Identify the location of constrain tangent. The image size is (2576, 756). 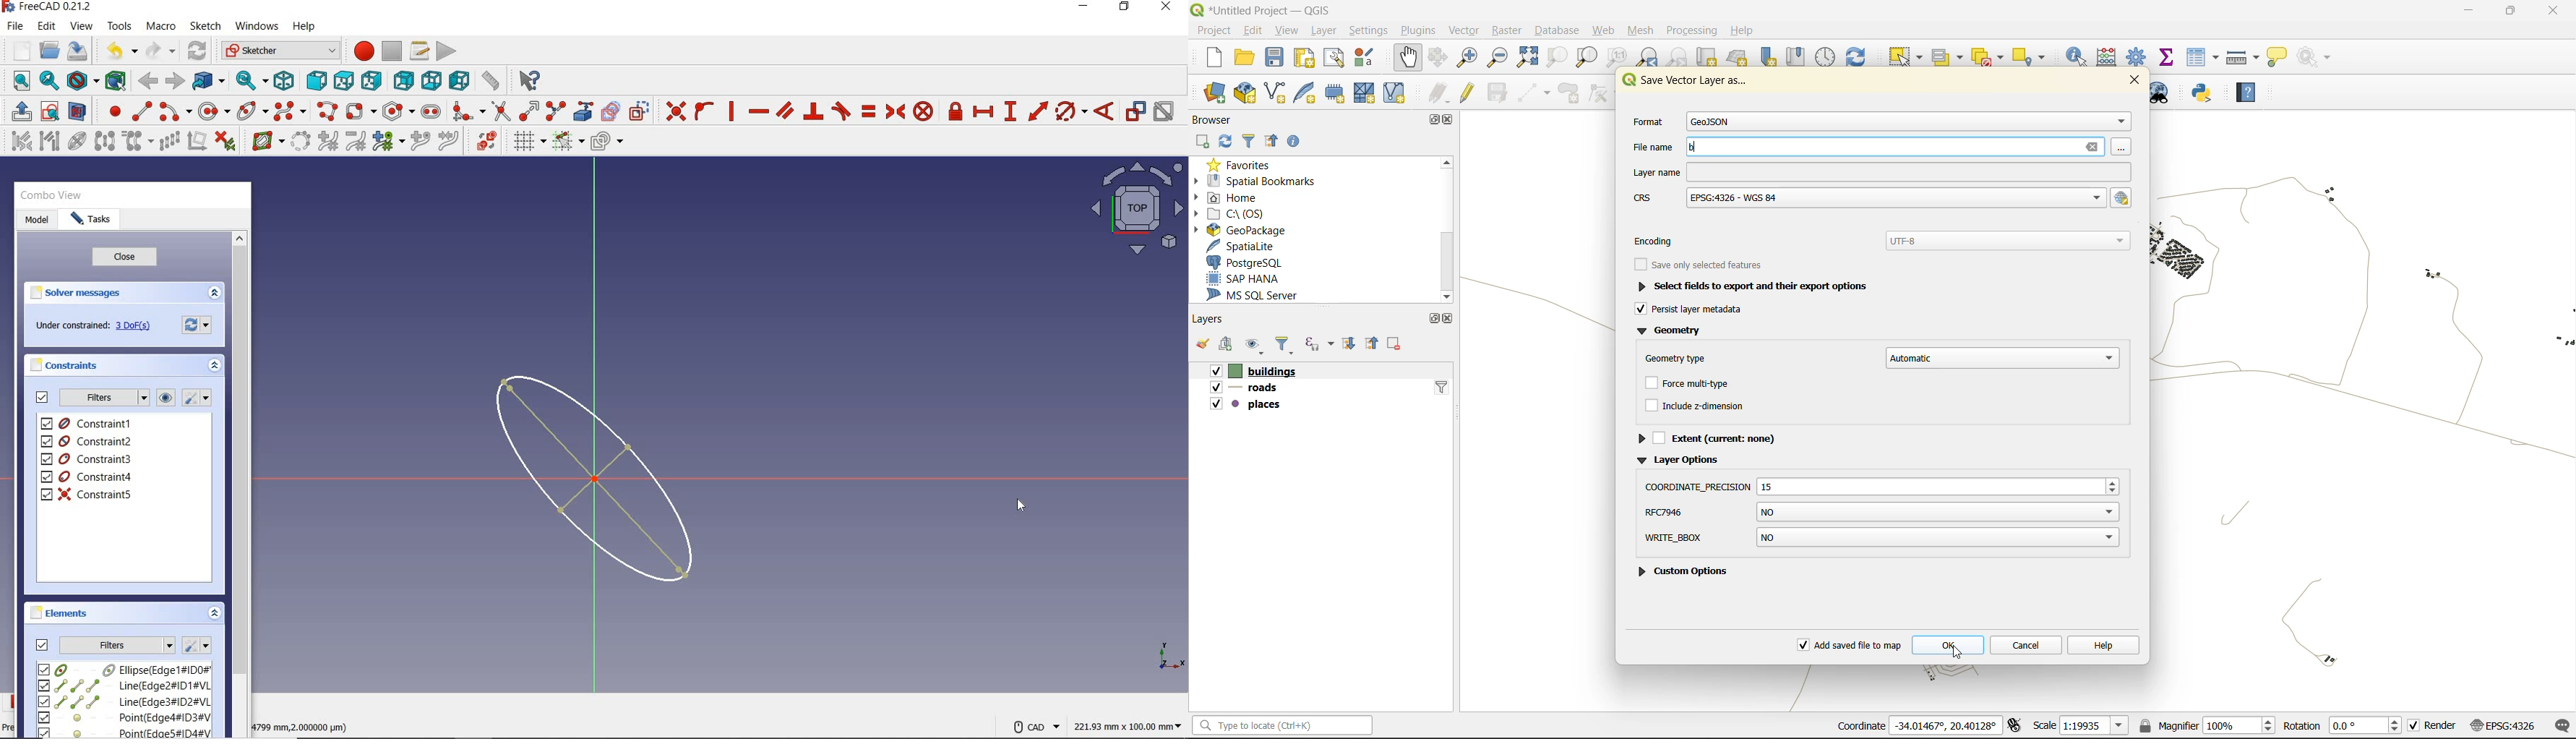
(842, 110).